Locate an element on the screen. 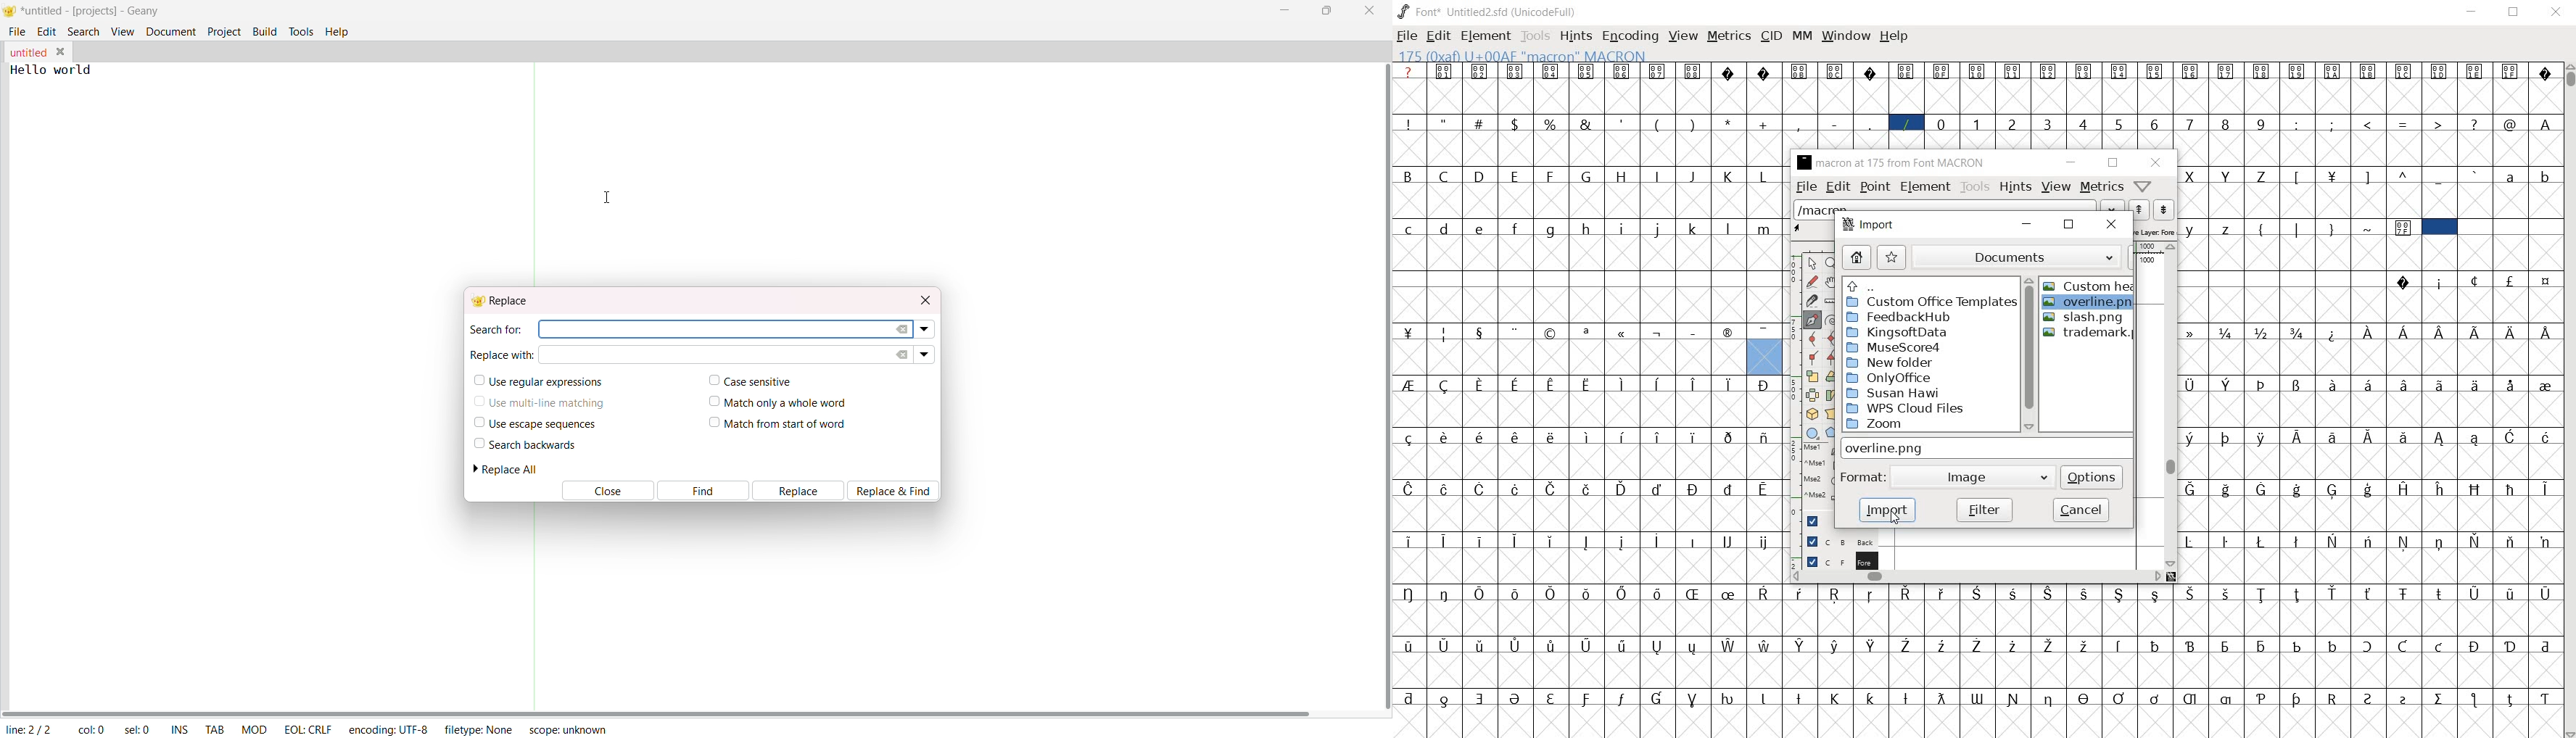 The height and width of the screenshot is (756, 2576). import is located at coordinates (1873, 225).